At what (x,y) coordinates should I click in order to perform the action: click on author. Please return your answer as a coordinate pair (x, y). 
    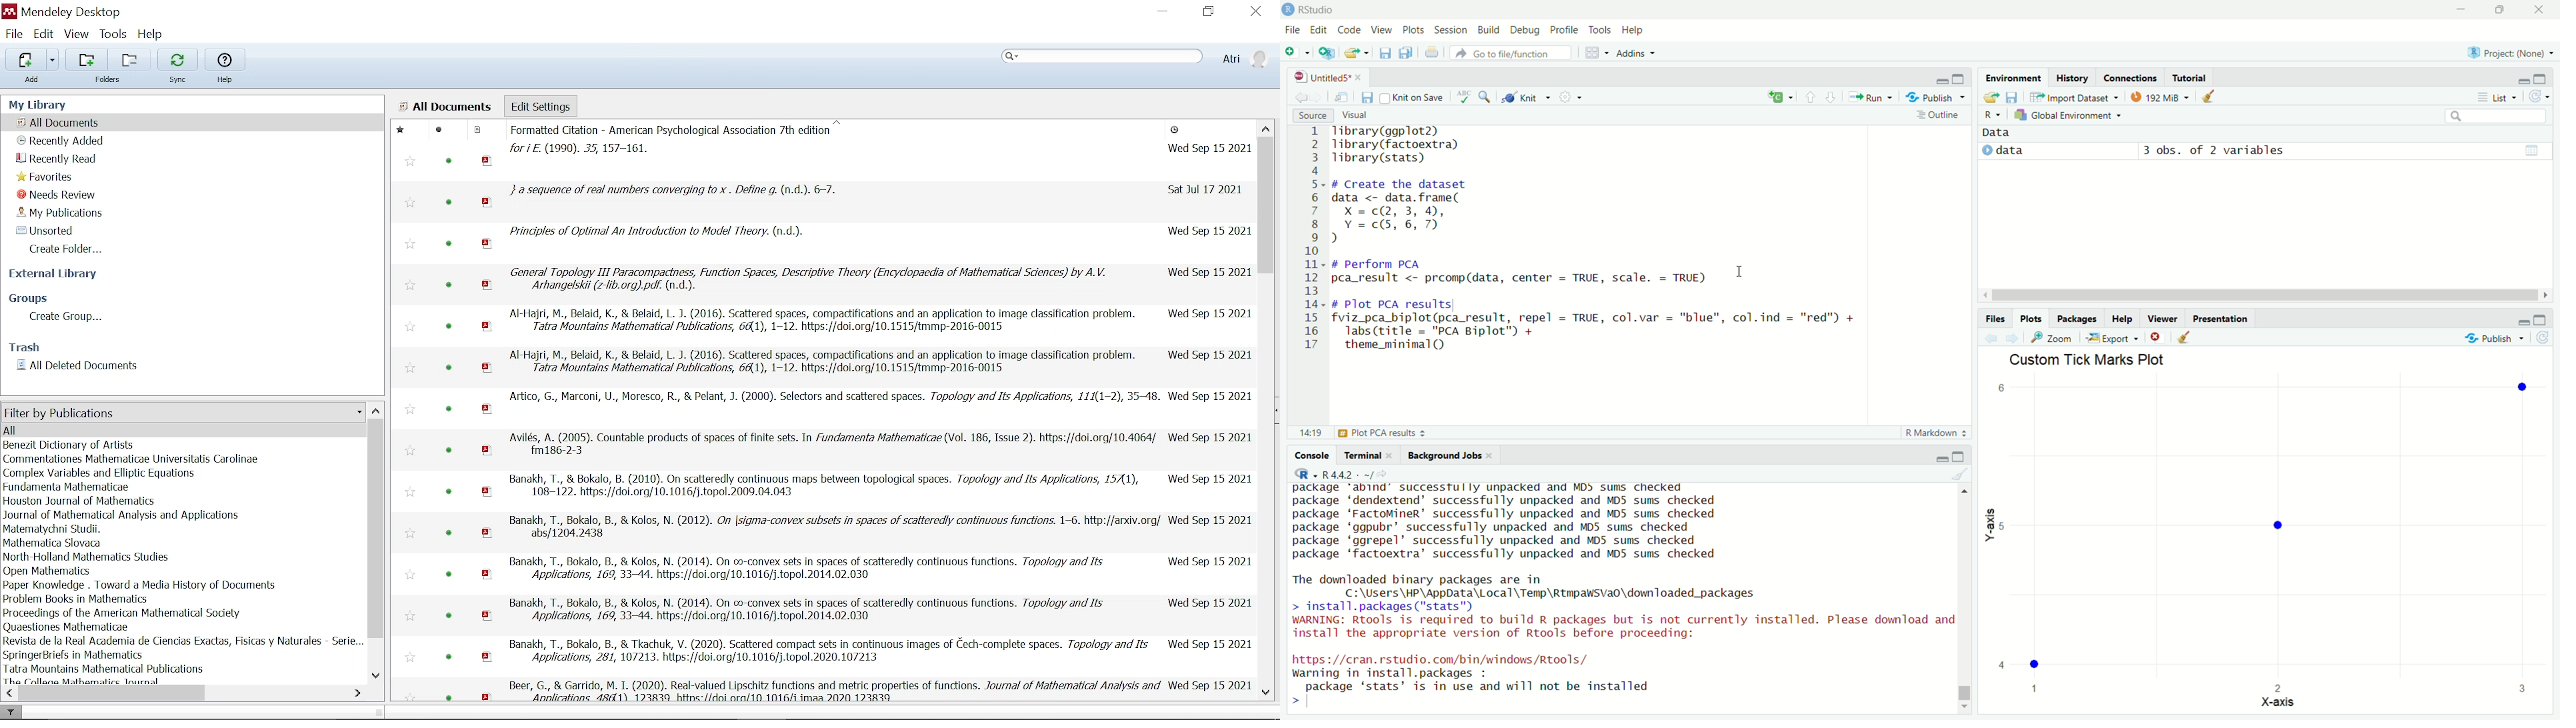
    Looking at the image, I should click on (67, 487).